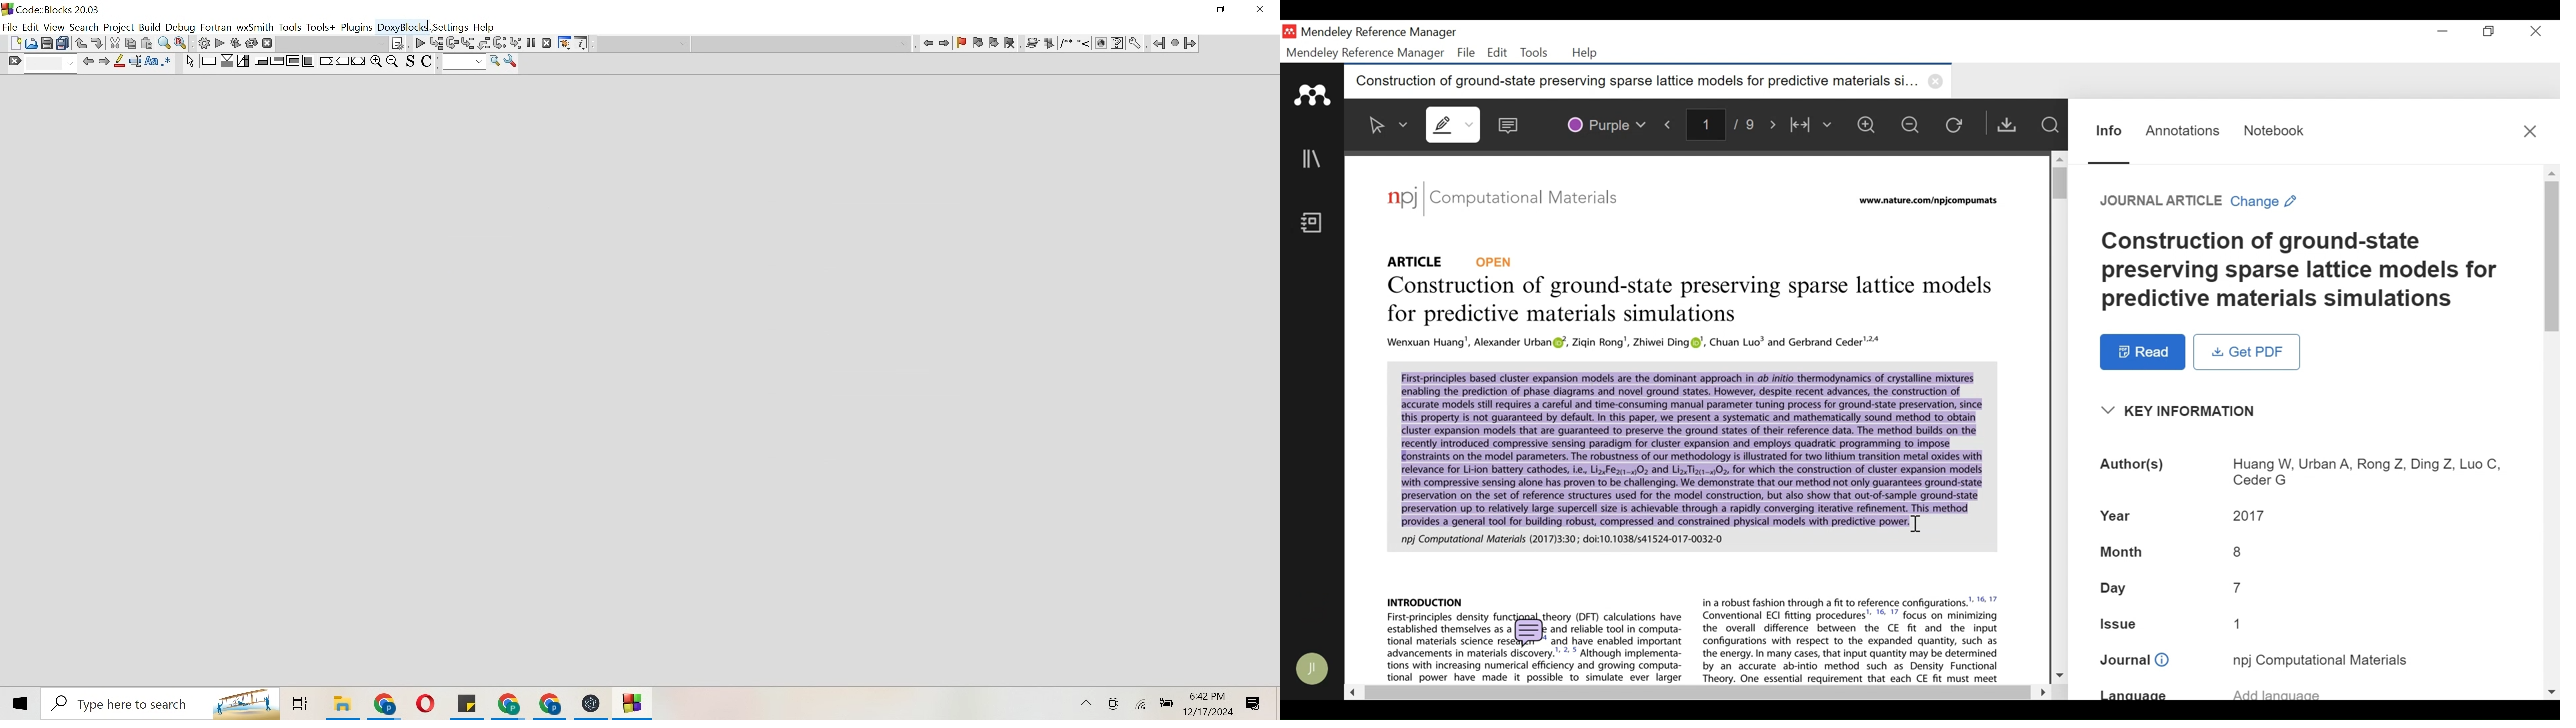 This screenshot has width=2576, height=728. What do you see at coordinates (2039, 692) in the screenshot?
I see `Scroll Right` at bounding box center [2039, 692].